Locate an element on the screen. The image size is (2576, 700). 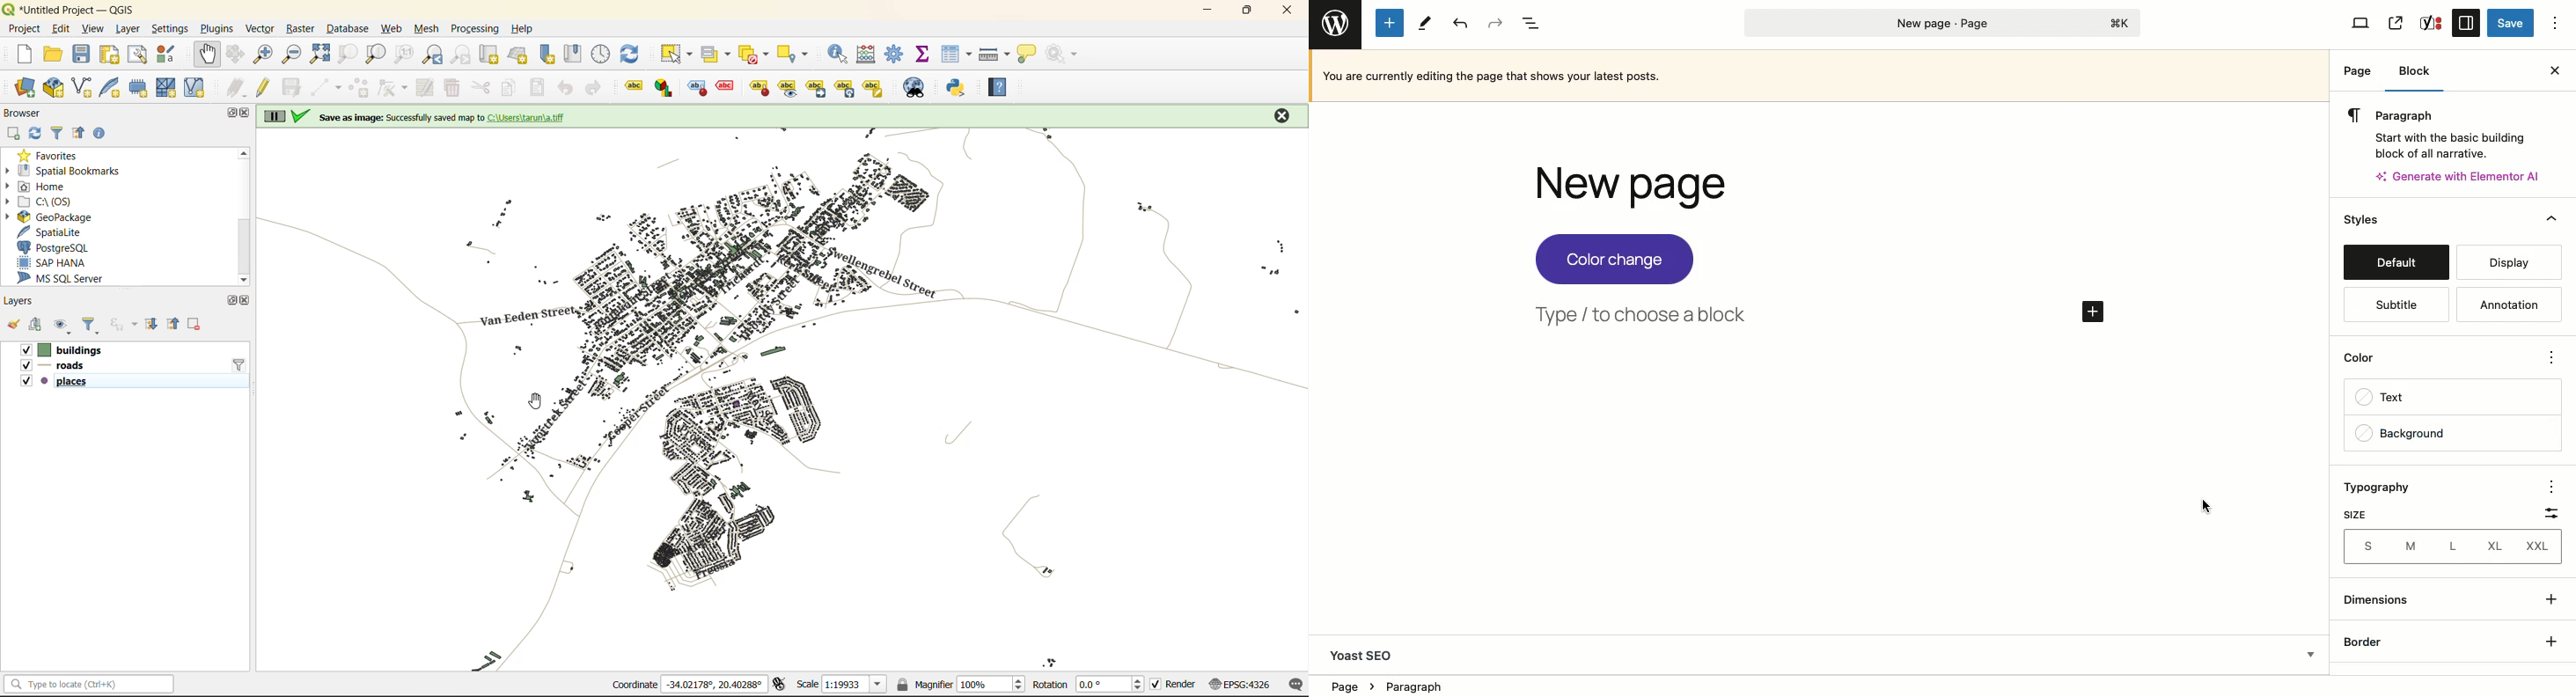
select location is located at coordinates (798, 53).